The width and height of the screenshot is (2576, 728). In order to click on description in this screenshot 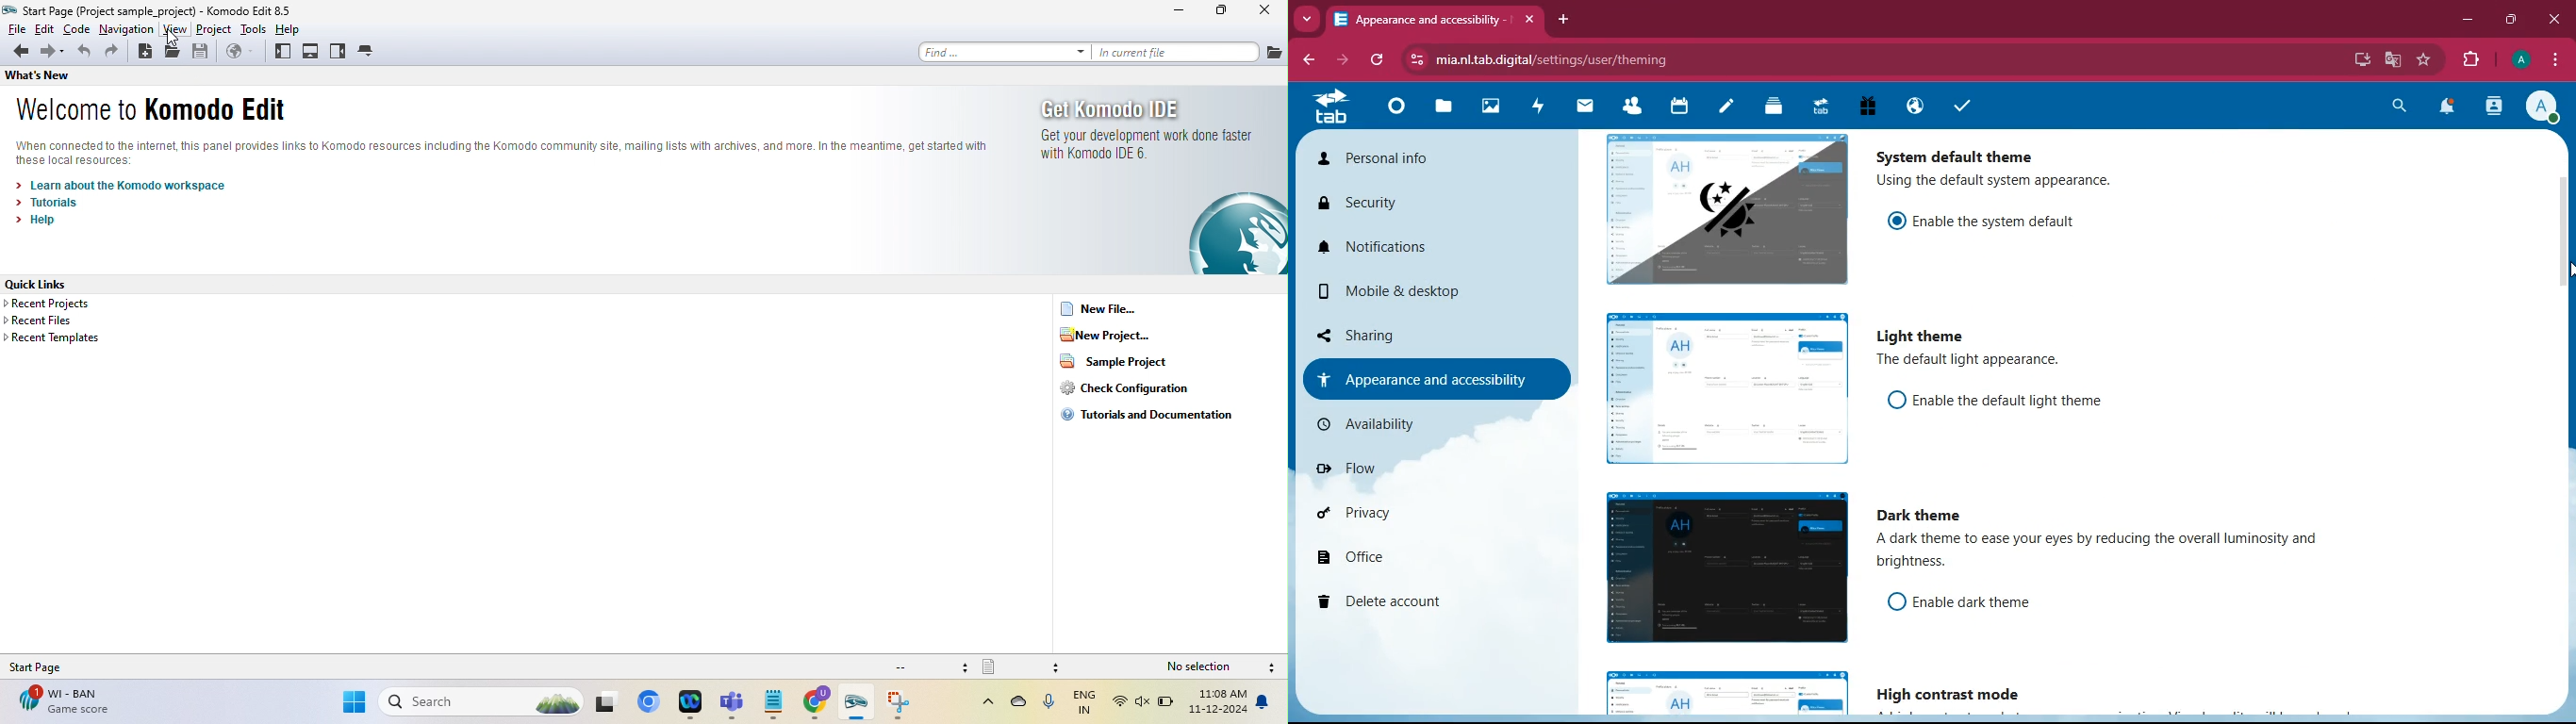, I will do `click(2111, 554)`.